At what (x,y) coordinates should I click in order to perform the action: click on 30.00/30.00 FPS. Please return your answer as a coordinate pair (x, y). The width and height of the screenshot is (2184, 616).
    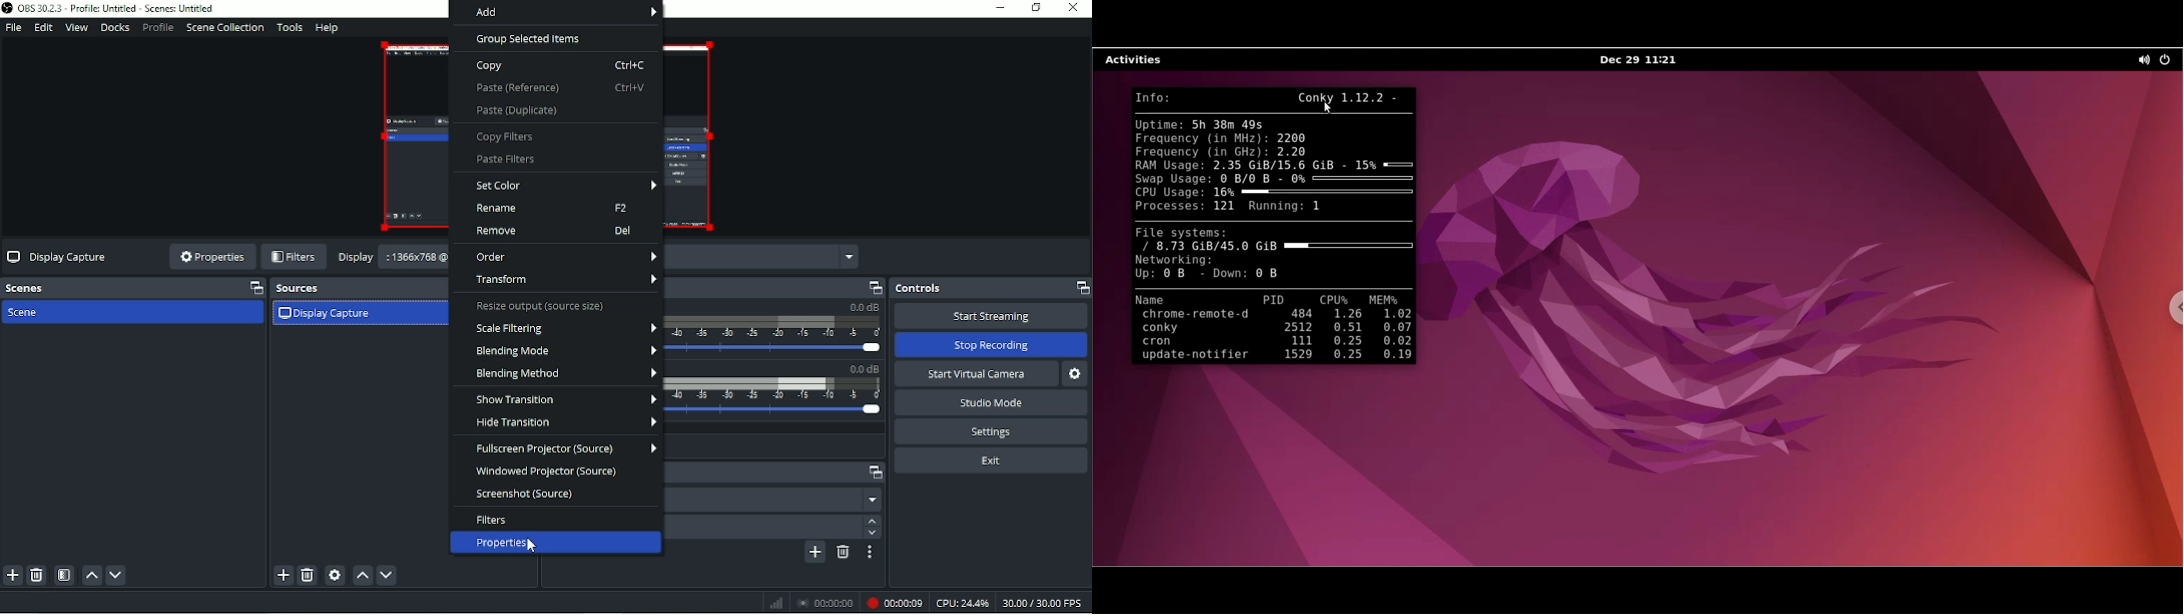
    Looking at the image, I should click on (1045, 603).